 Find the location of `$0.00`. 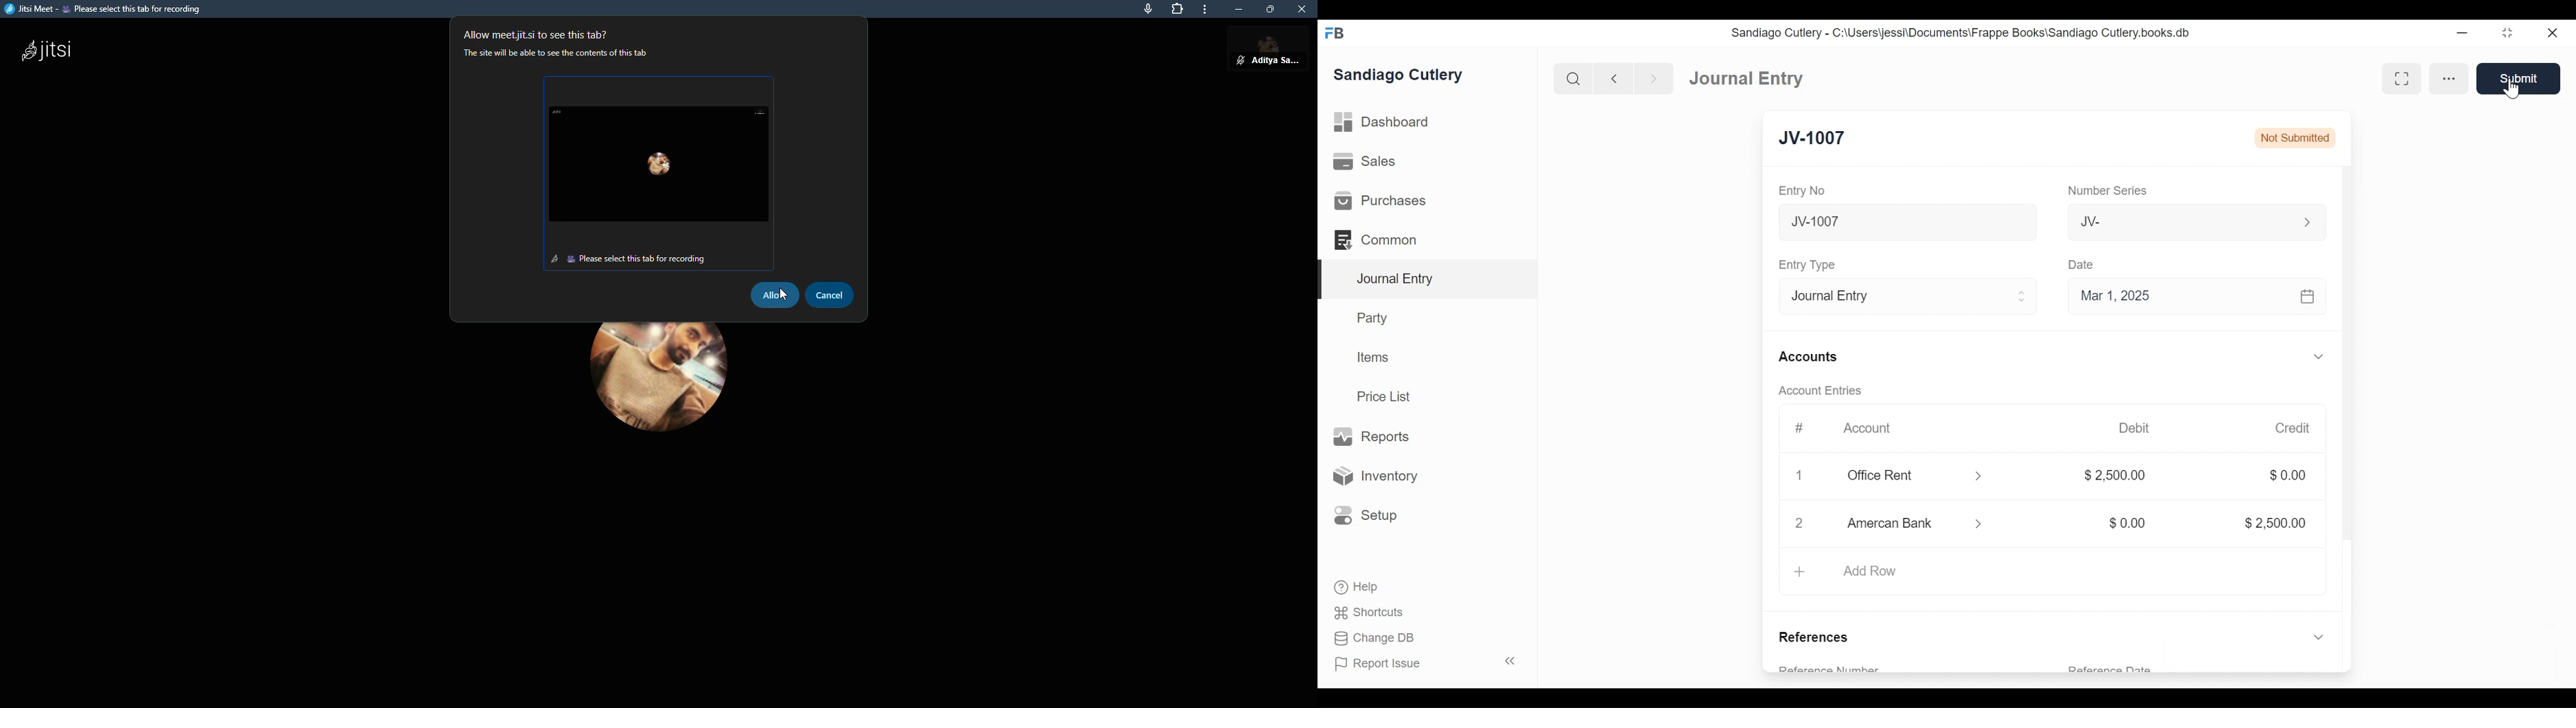

$0.00 is located at coordinates (2287, 476).